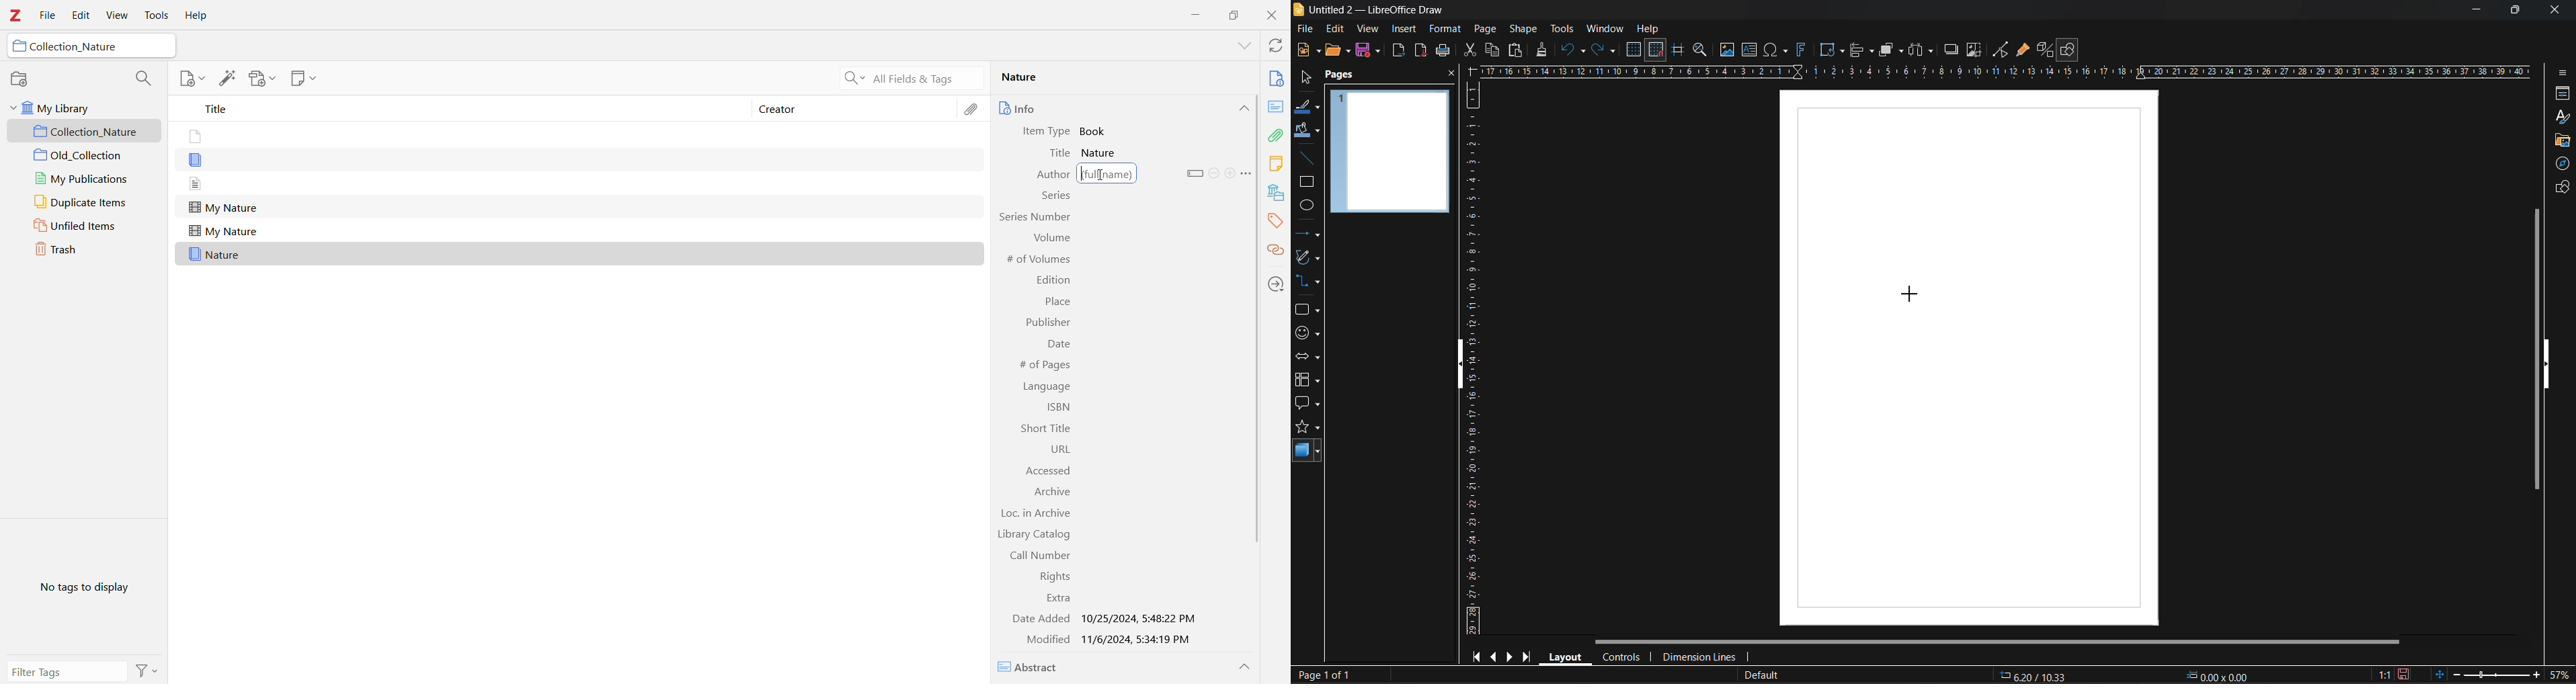 Image resolution: width=2576 pixels, height=700 pixels. What do you see at coordinates (1195, 173) in the screenshot?
I see `Switch to Two Field/Single Field` at bounding box center [1195, 173].